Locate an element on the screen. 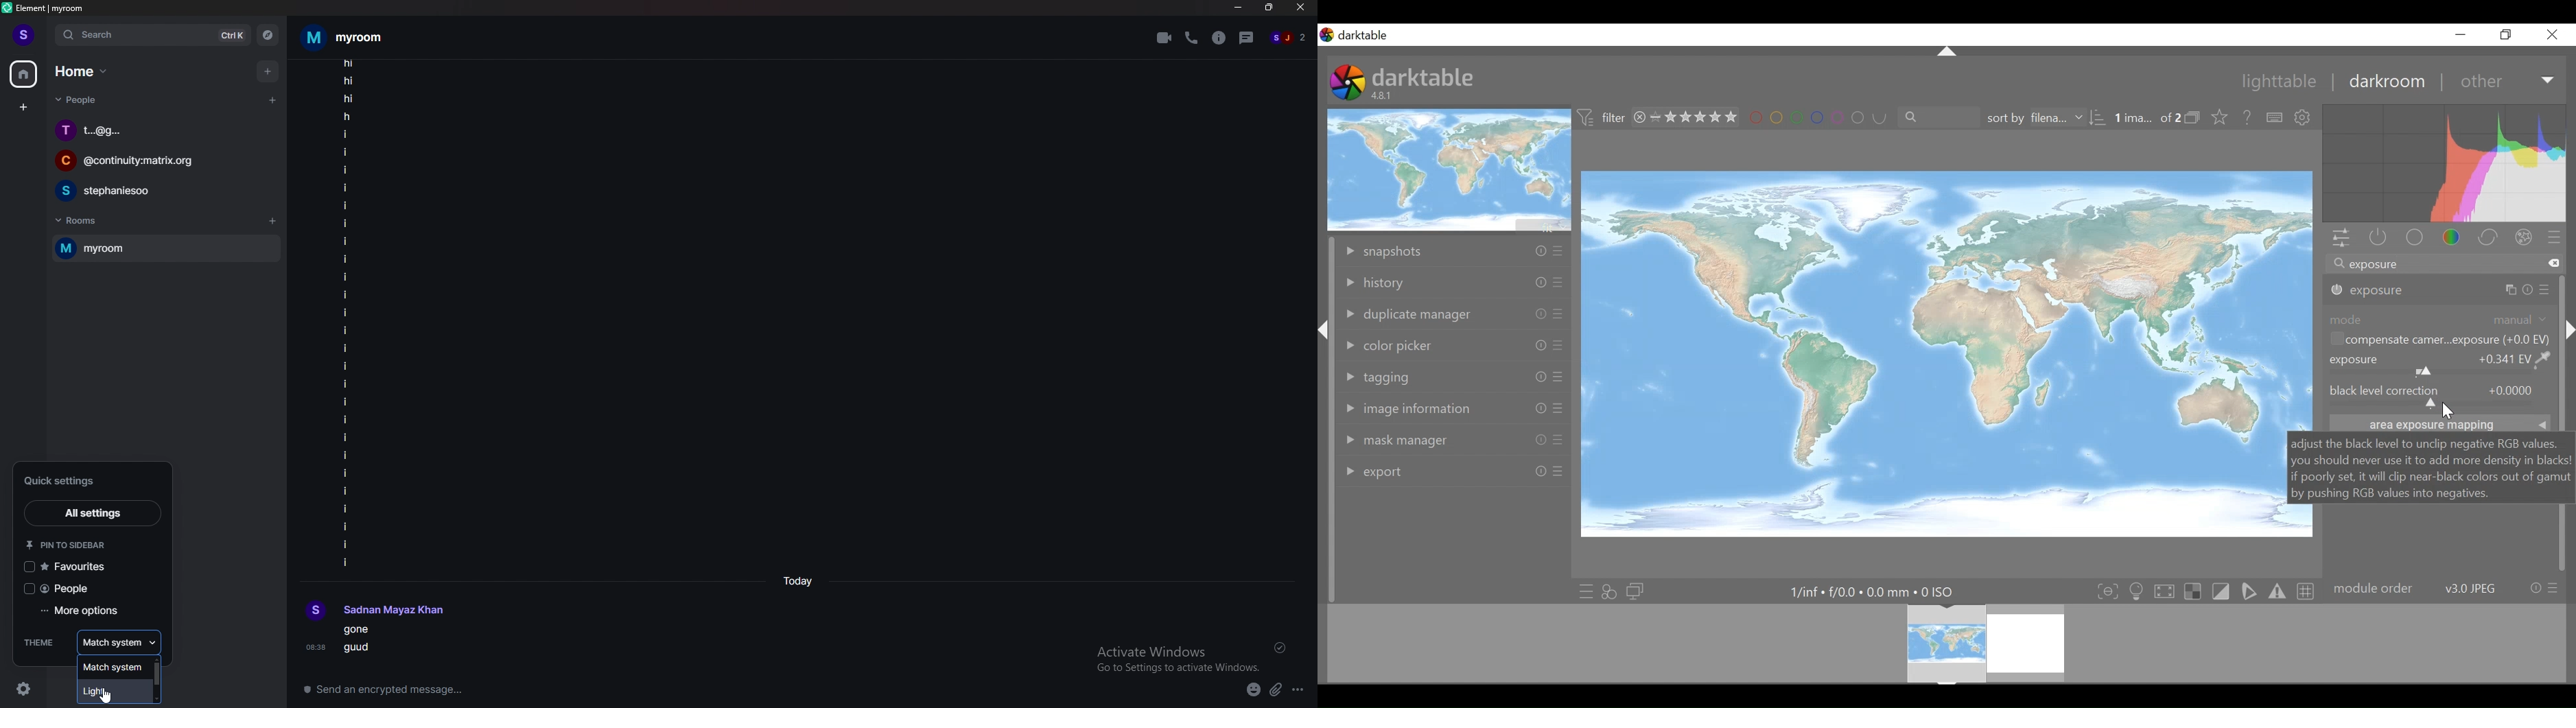 This screenshot has width=2576, height=728. rooms is located at coordinates (83, 222).